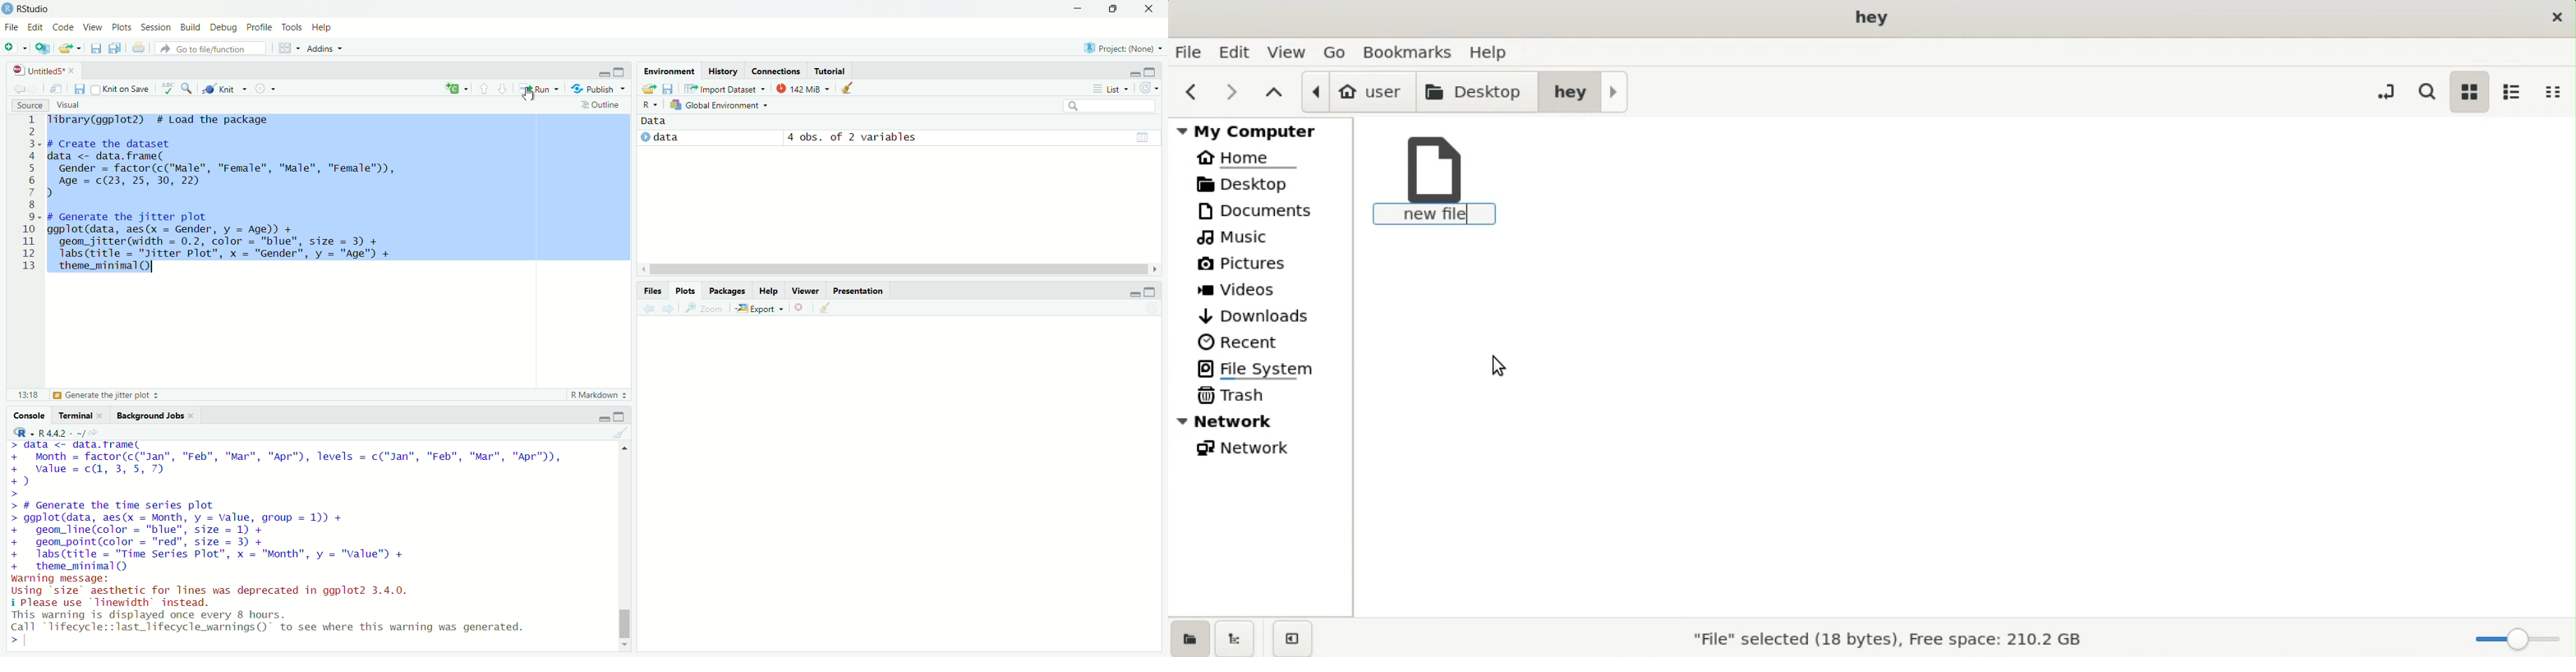 This screenshot has height=672, width=2576. Describe the element at coordinates (155, 26) in the screenshot. I see `session` at that location.